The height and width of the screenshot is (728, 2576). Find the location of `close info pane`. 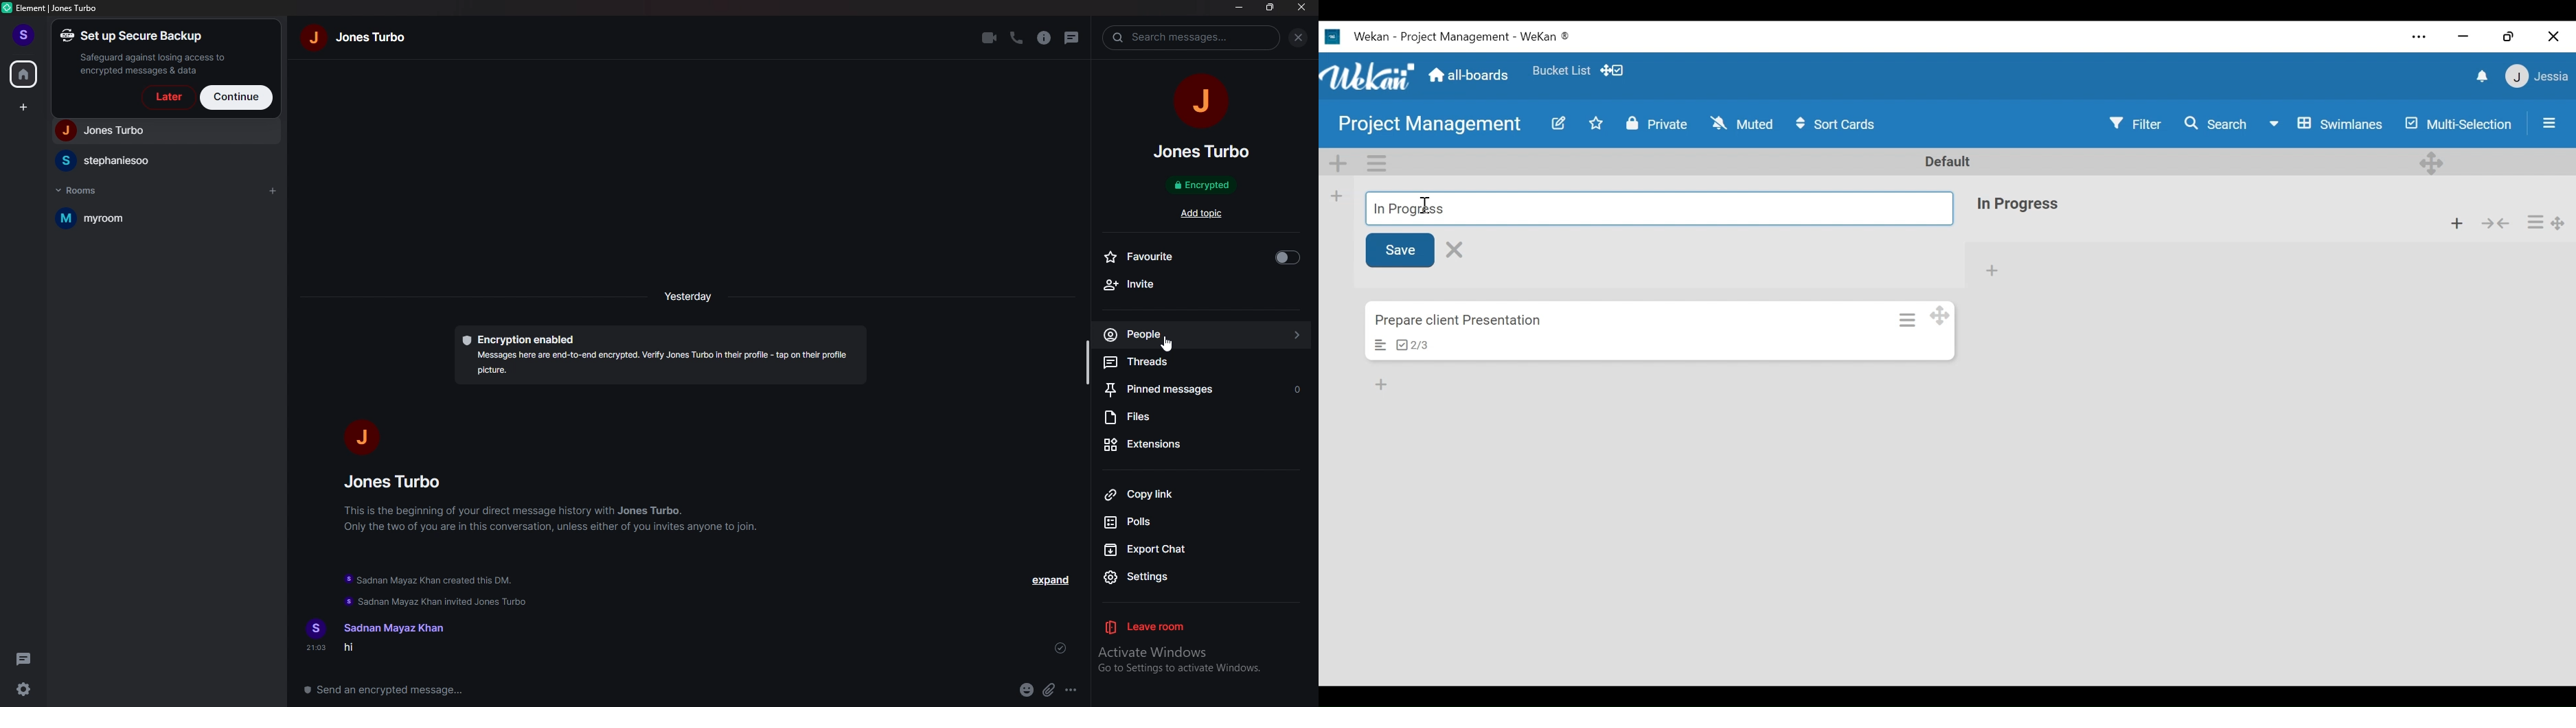

close info pane is located at coordinates (1300, 38).